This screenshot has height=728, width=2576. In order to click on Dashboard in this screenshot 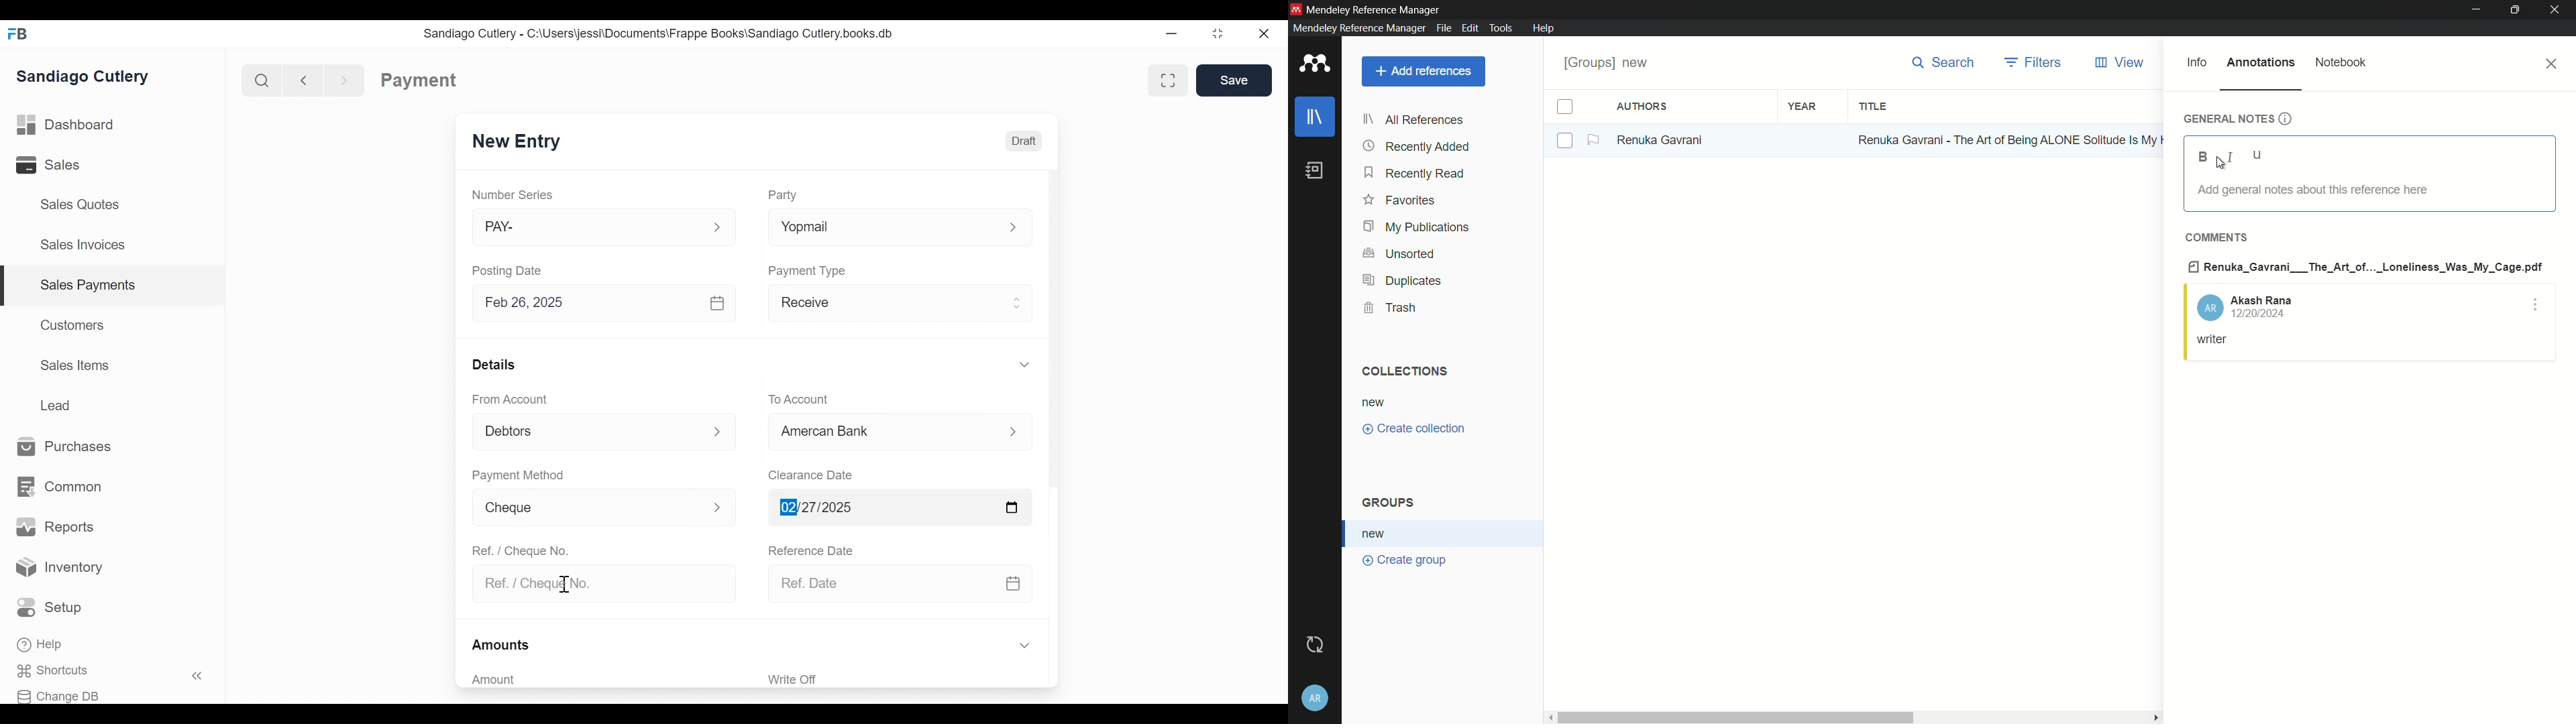, I will do `click(66, 125)`.